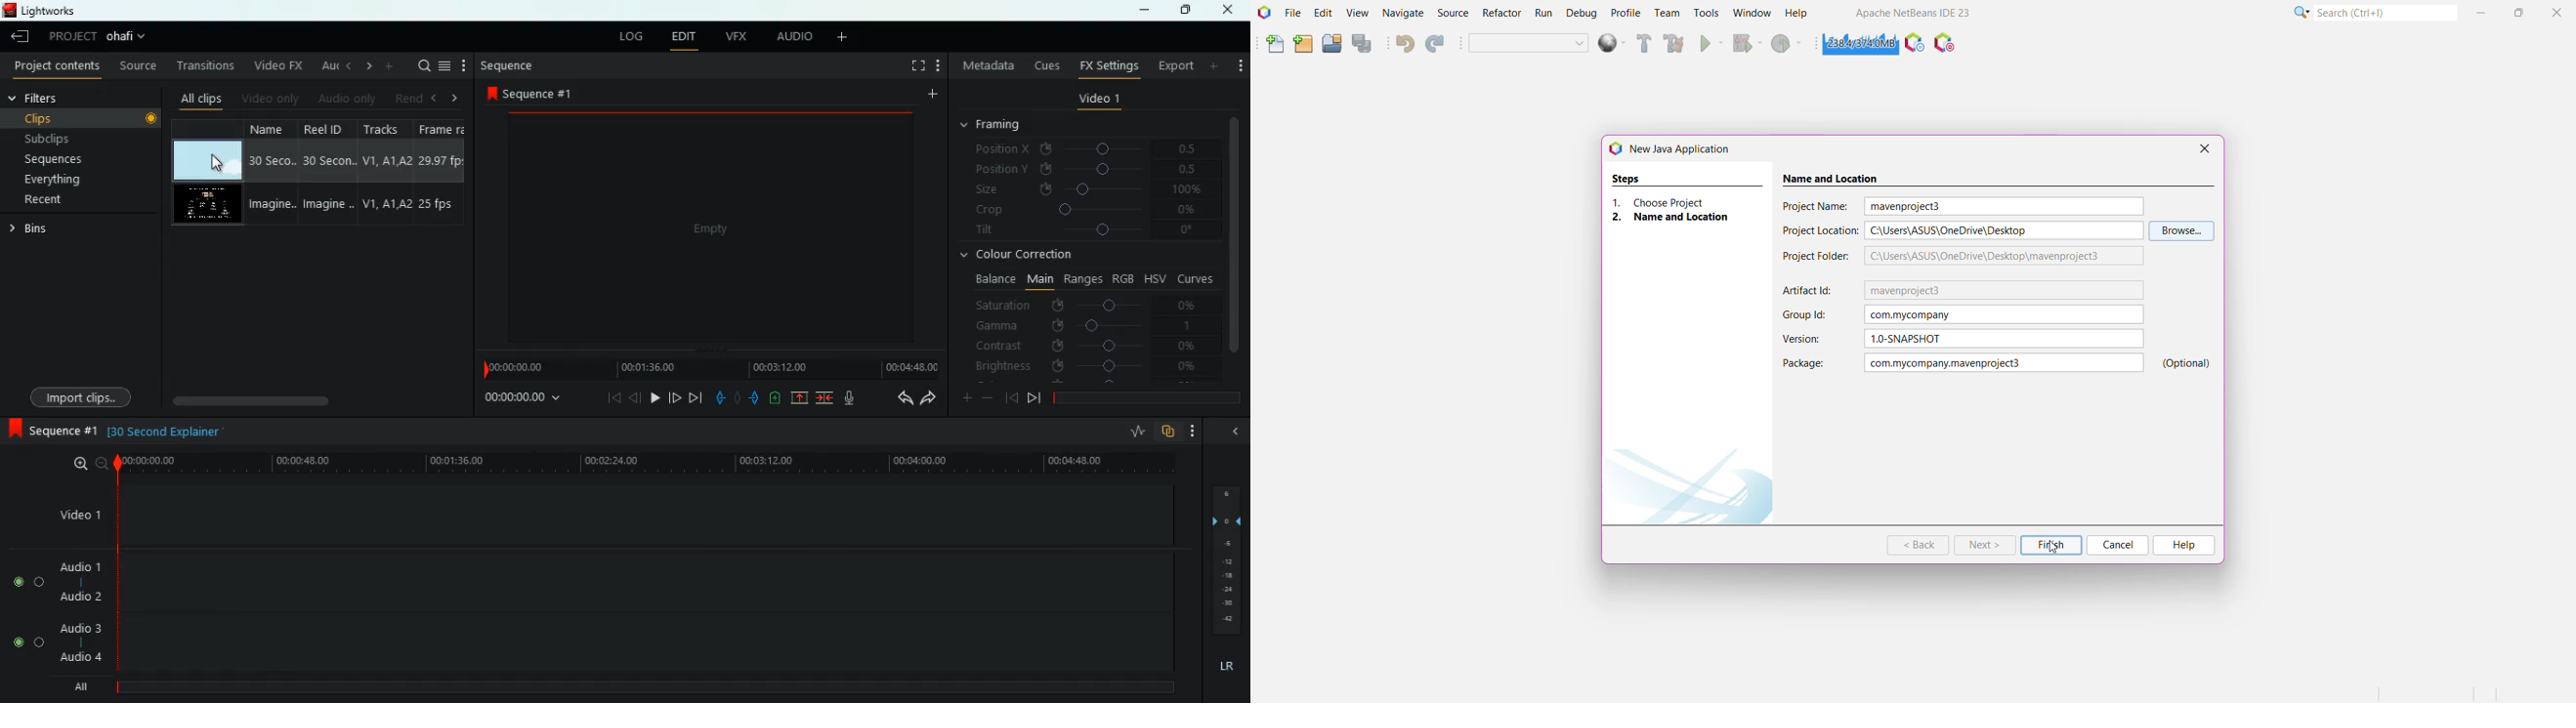 This screenshot has height=728, width=2576. What do you see at coordinates (707, 225) in the screenshot?
I see `video` at bounding box center [707, 225].